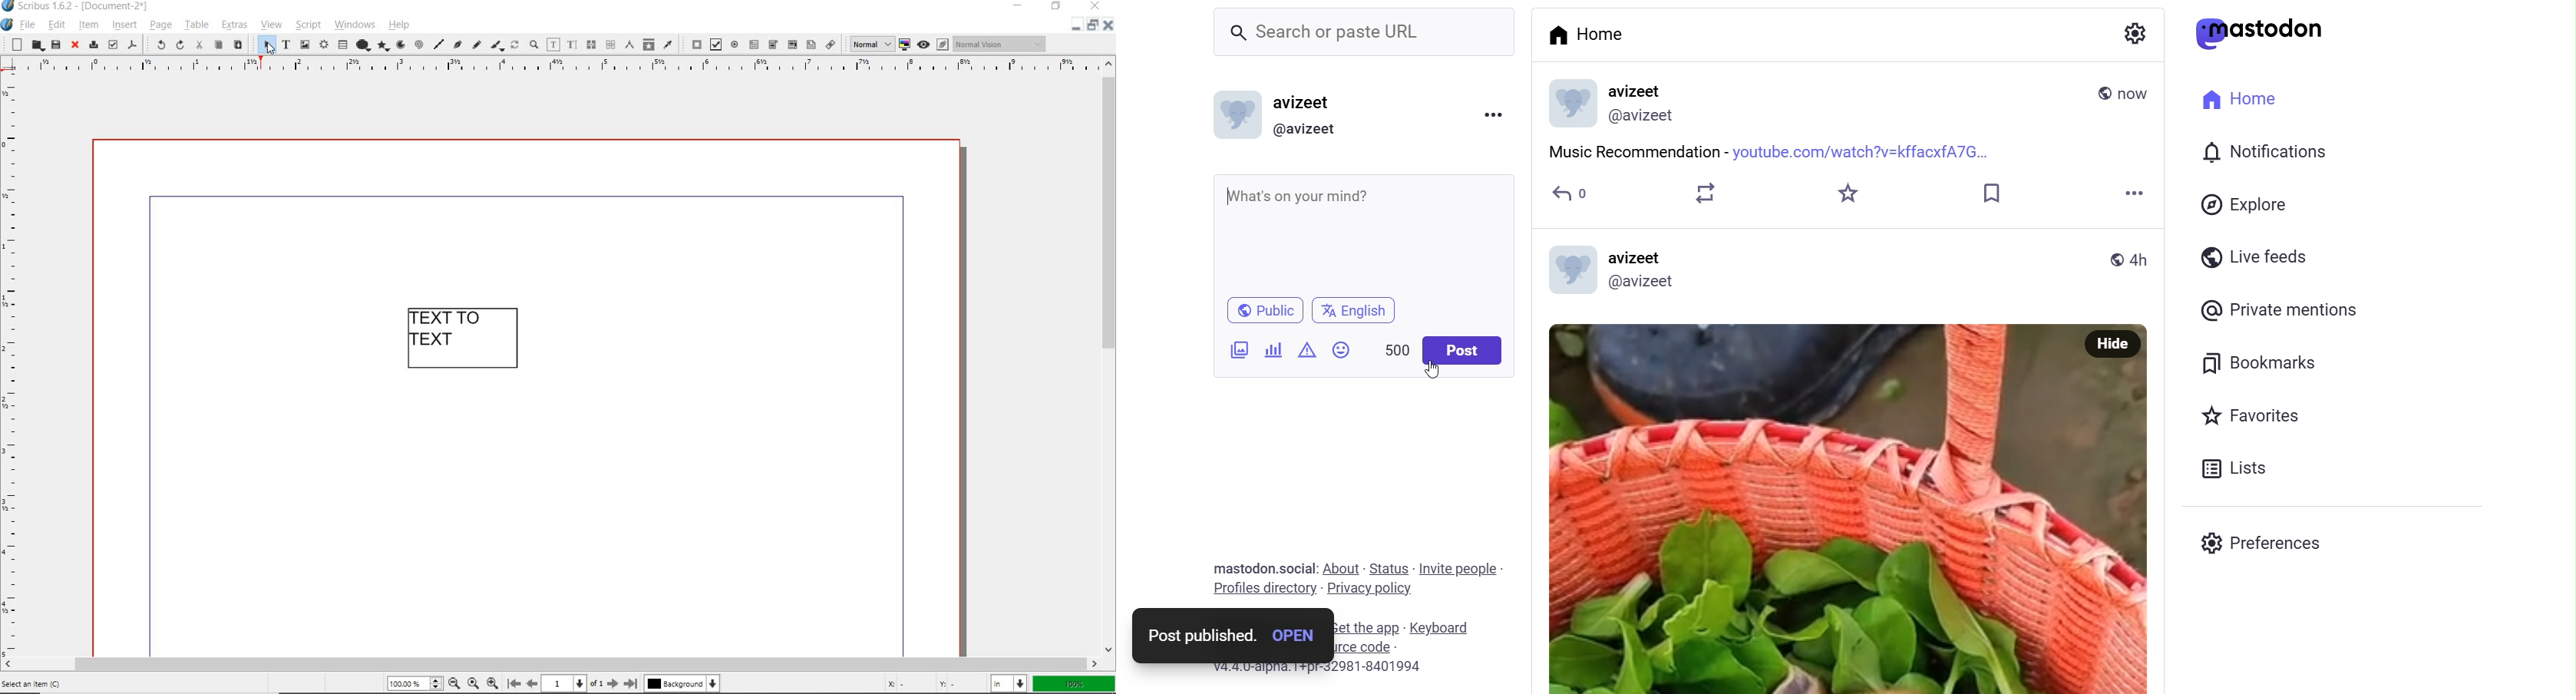 Image resolution: width=2576 pixels, height=700 pixels. I want to click on Notification, so click(2266, 149).